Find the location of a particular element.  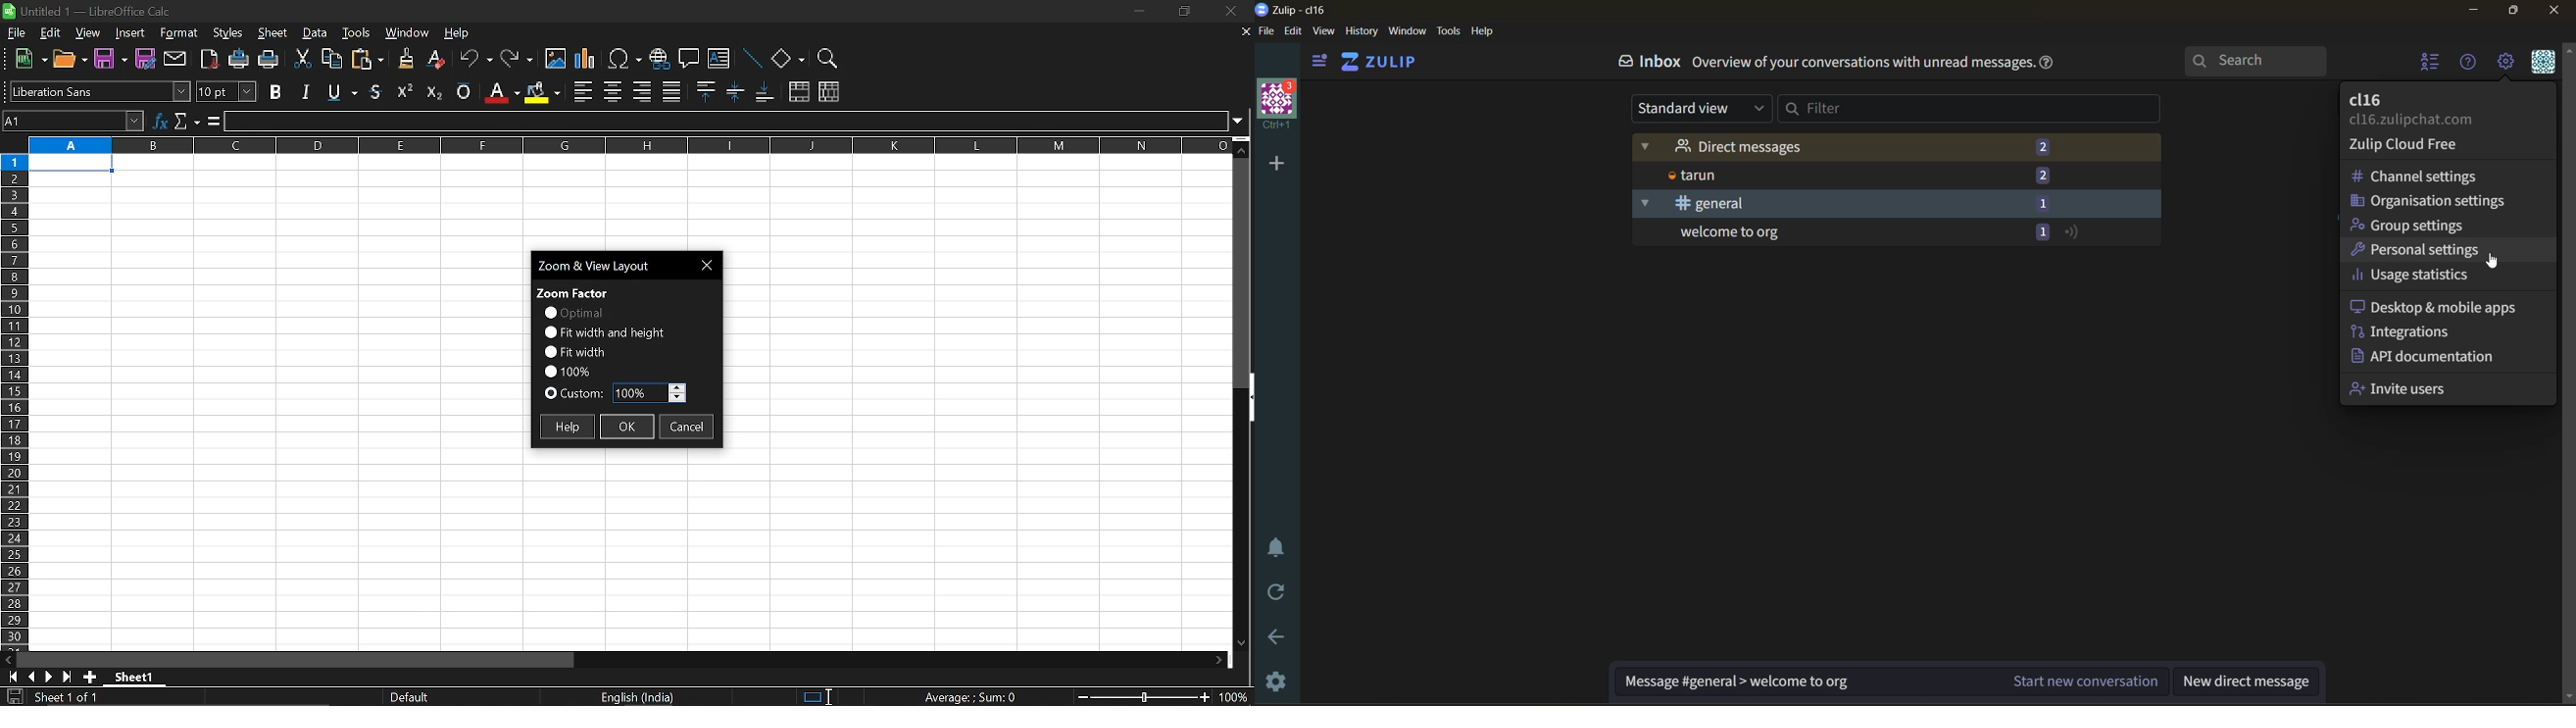

window is located at coordinates (408, 34).